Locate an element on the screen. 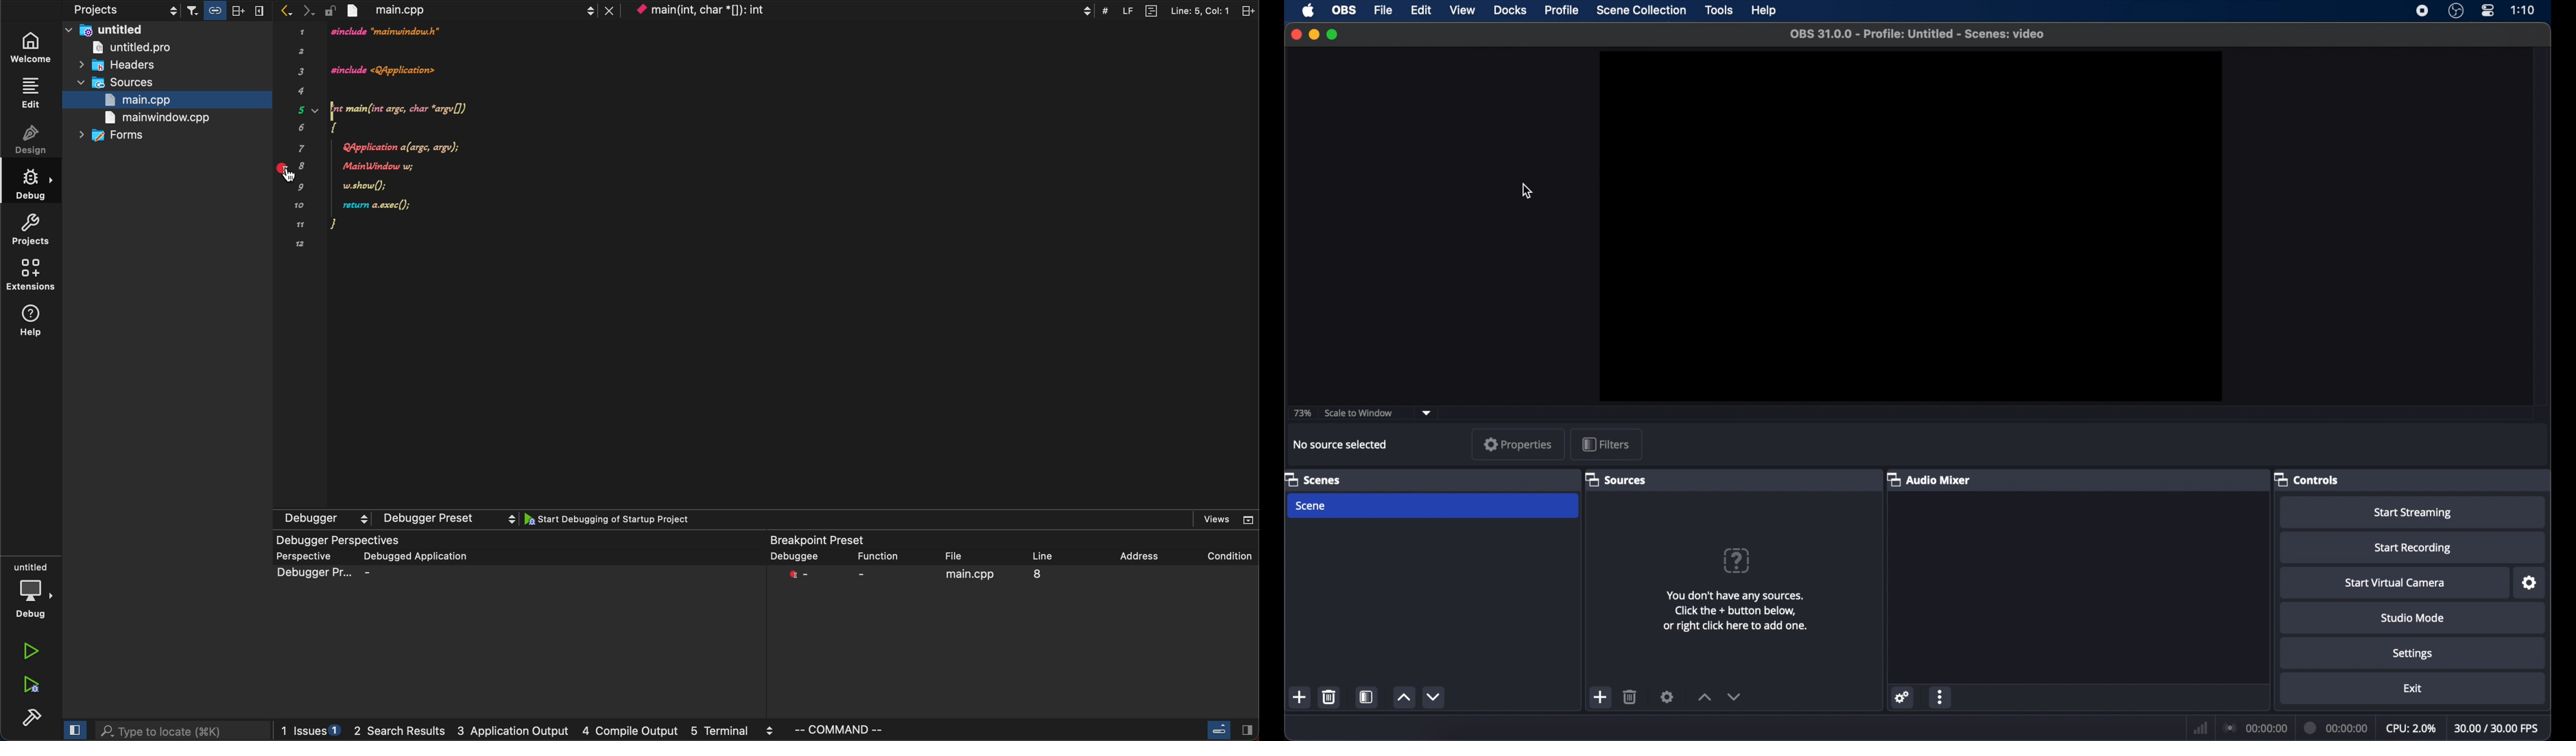 Image resolution: width=2576 pixels, height=756 pixels. main window.cpp is located at coordinates (160, 118).